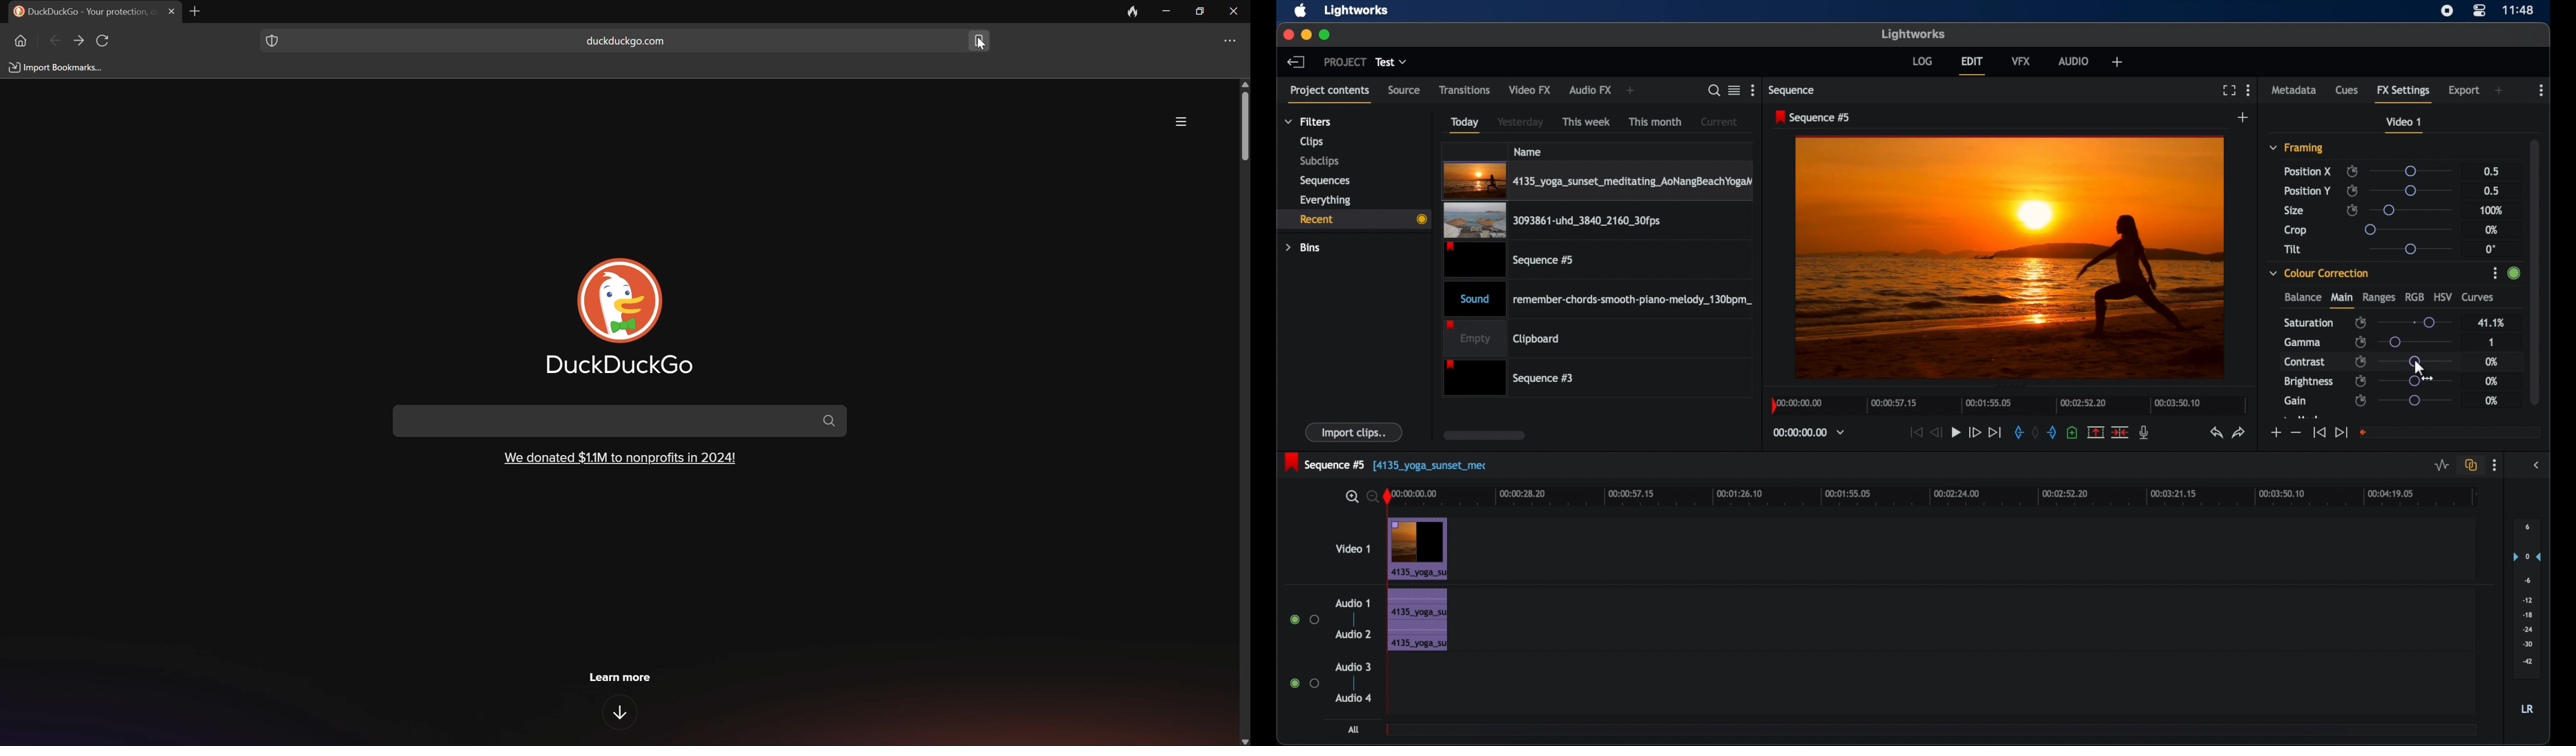 Image resolution: width=2576 pixels, height=756 pixels. What do you see at coordinates (1793, 90) in the screenshot?
I see `sequence` at bounding box center [1793, 90].